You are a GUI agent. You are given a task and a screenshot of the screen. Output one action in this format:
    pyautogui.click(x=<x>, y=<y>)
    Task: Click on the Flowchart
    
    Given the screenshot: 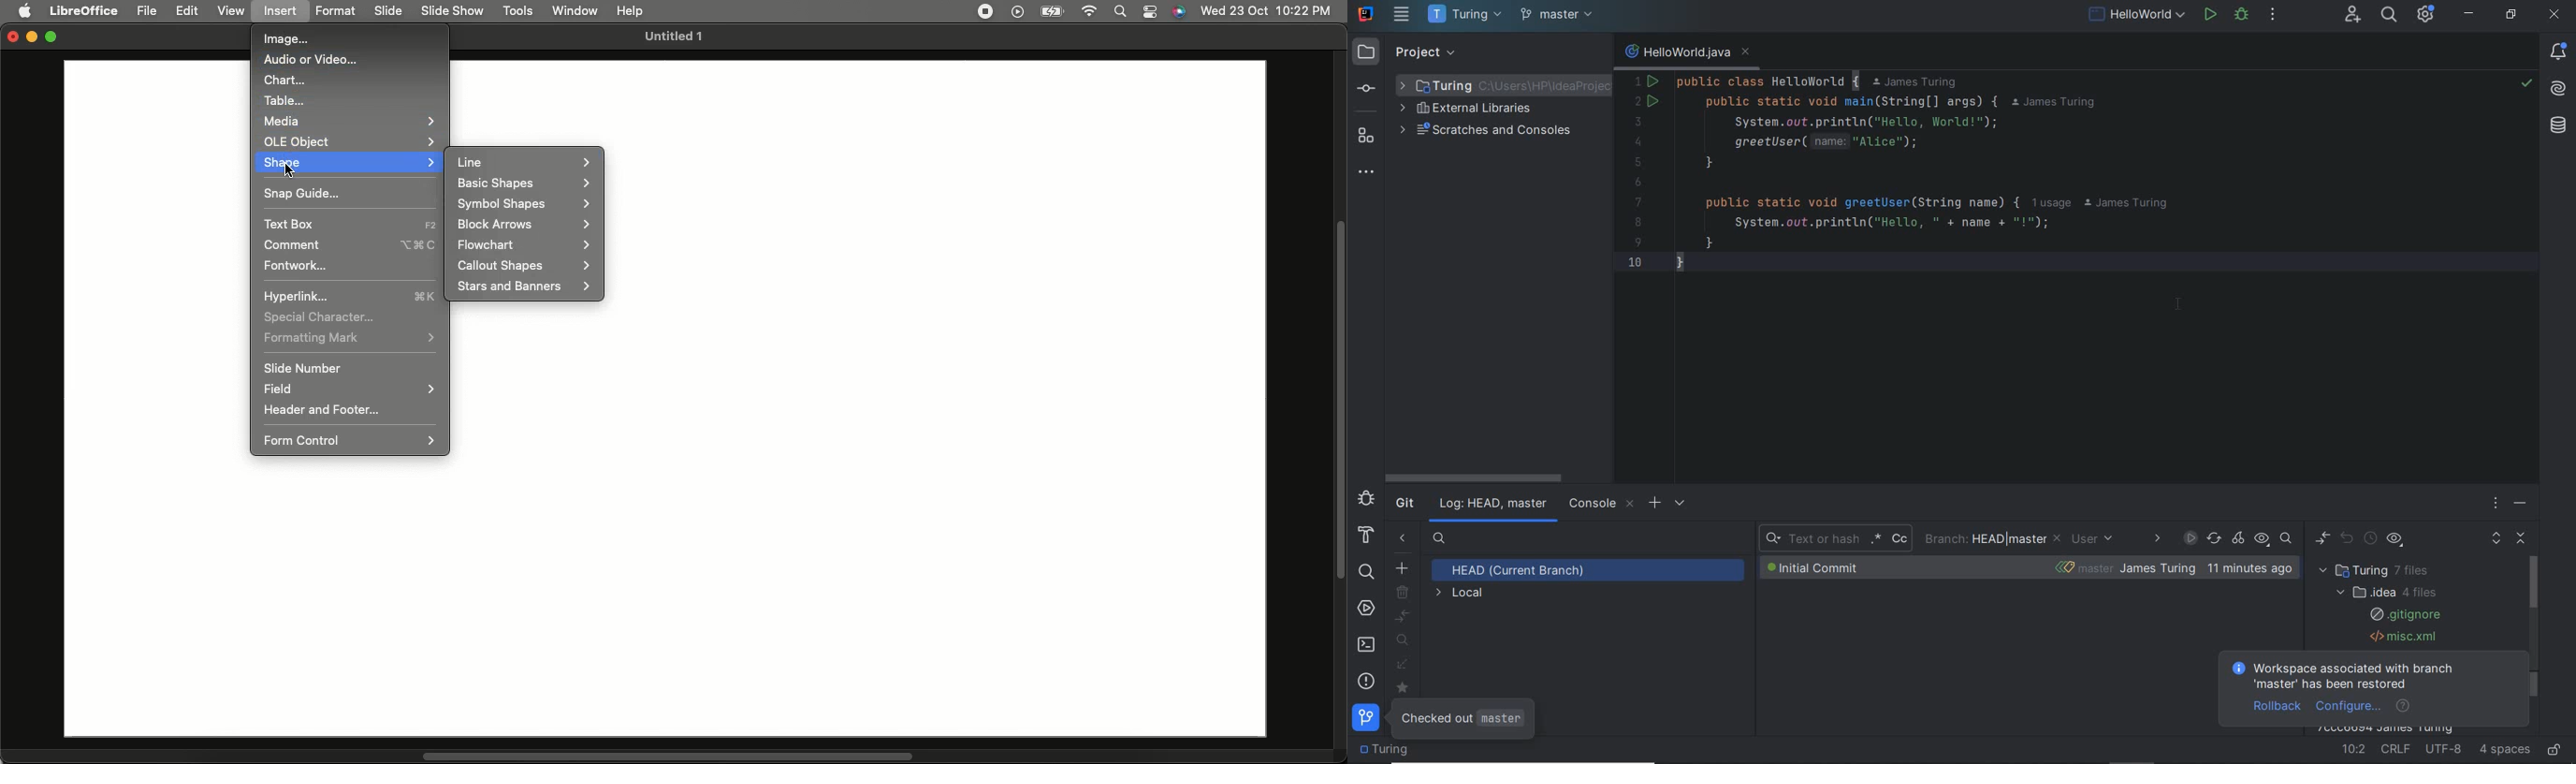 What is the action you would take?
    pyautogui.click(x=523, y=245)
    